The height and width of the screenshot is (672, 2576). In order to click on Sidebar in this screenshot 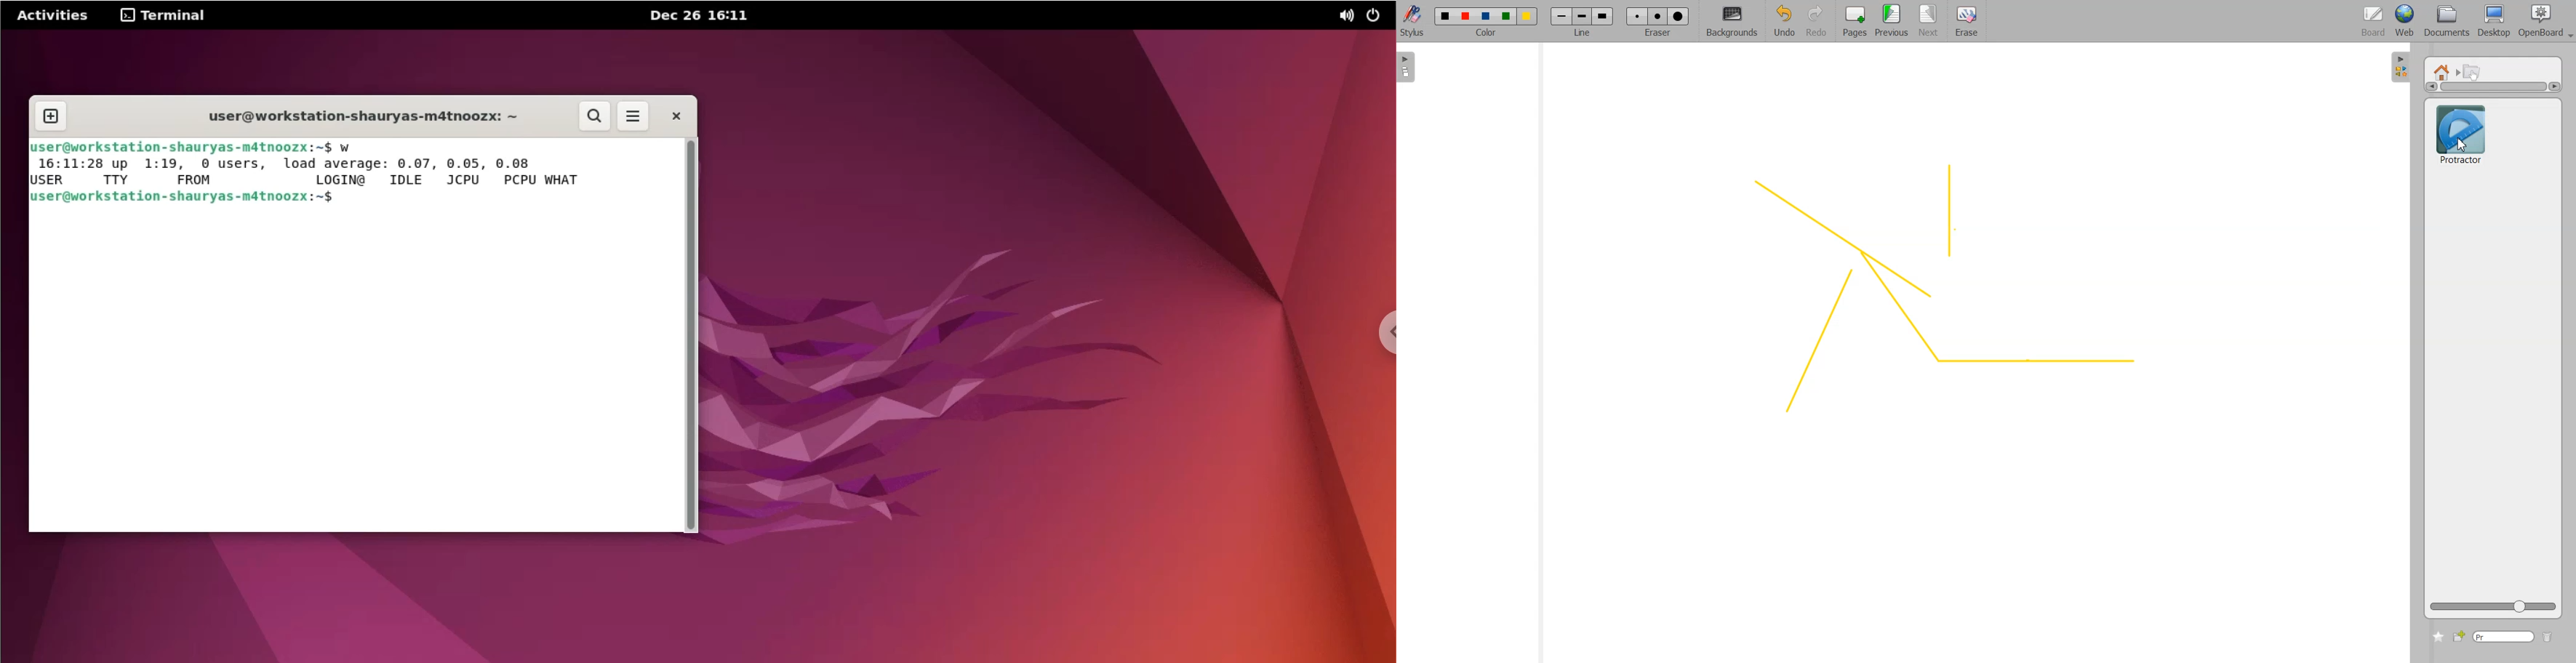, I will do `click(2401, 66)`.